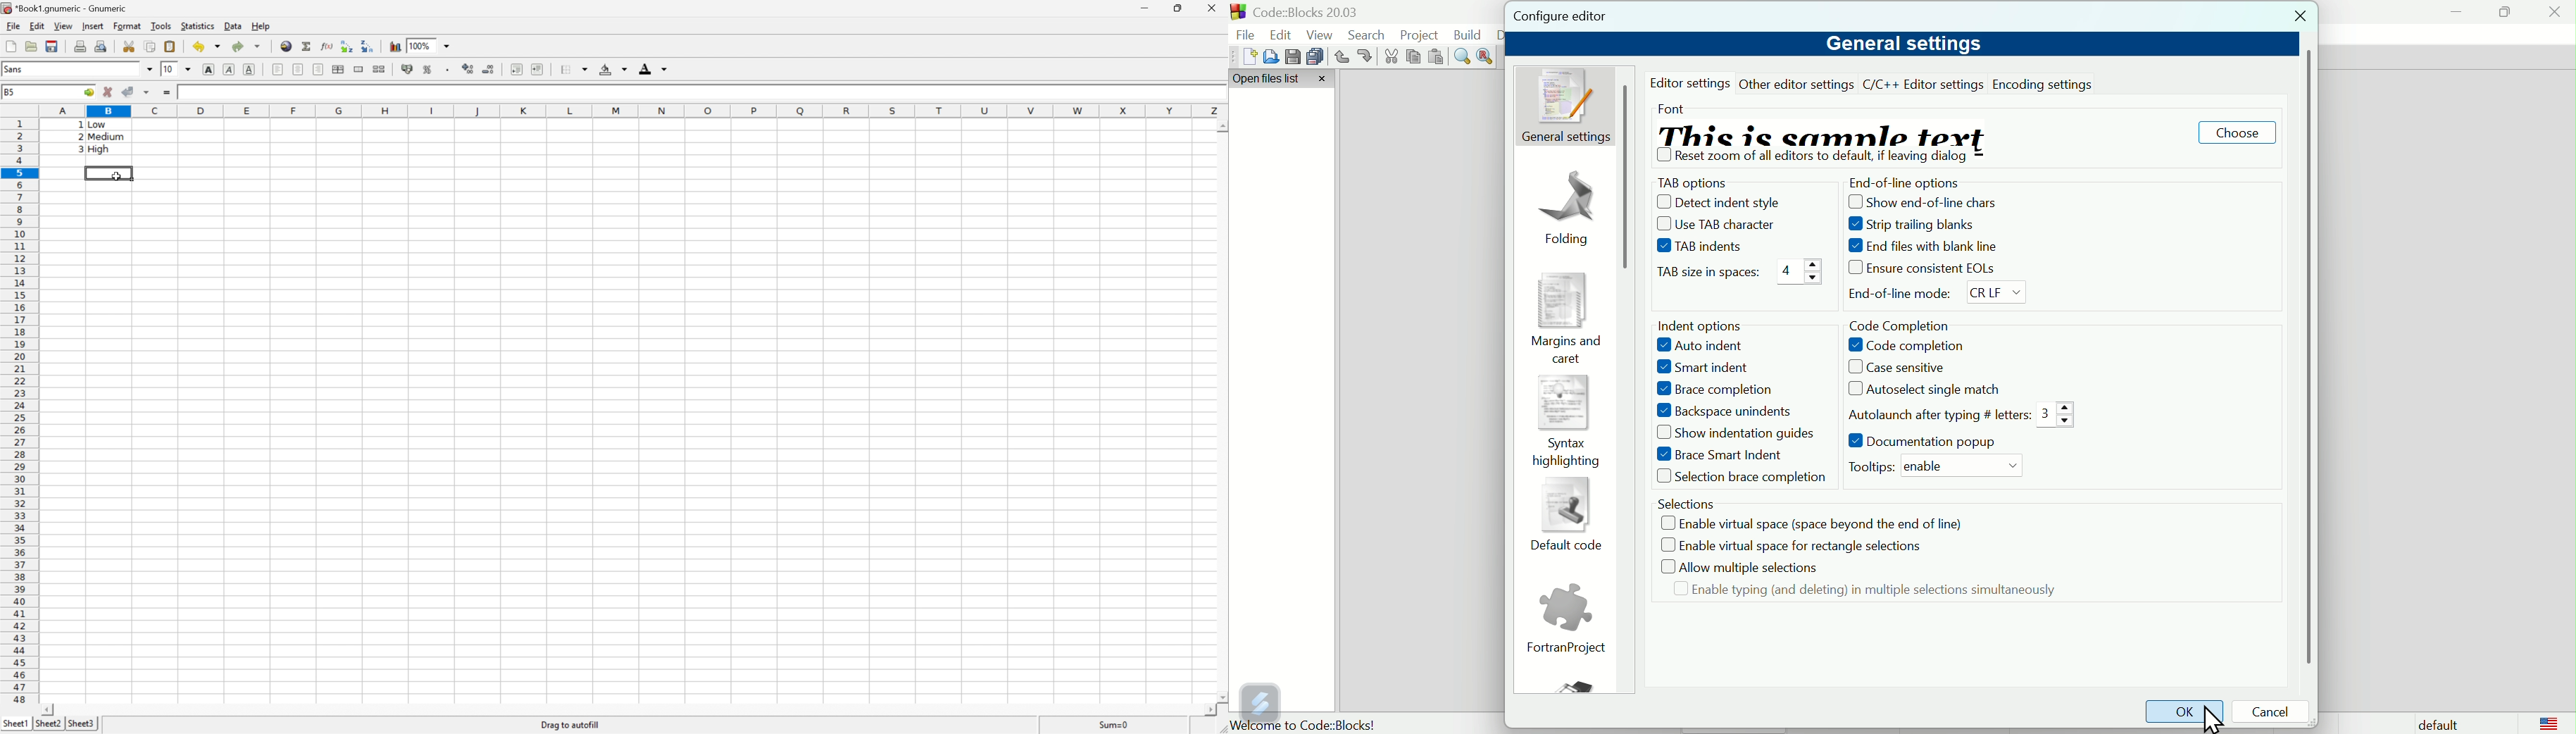  What do you see at coordinates (11, 92) in the screenshot?
I see `B5` at bounding box center [11, 92].